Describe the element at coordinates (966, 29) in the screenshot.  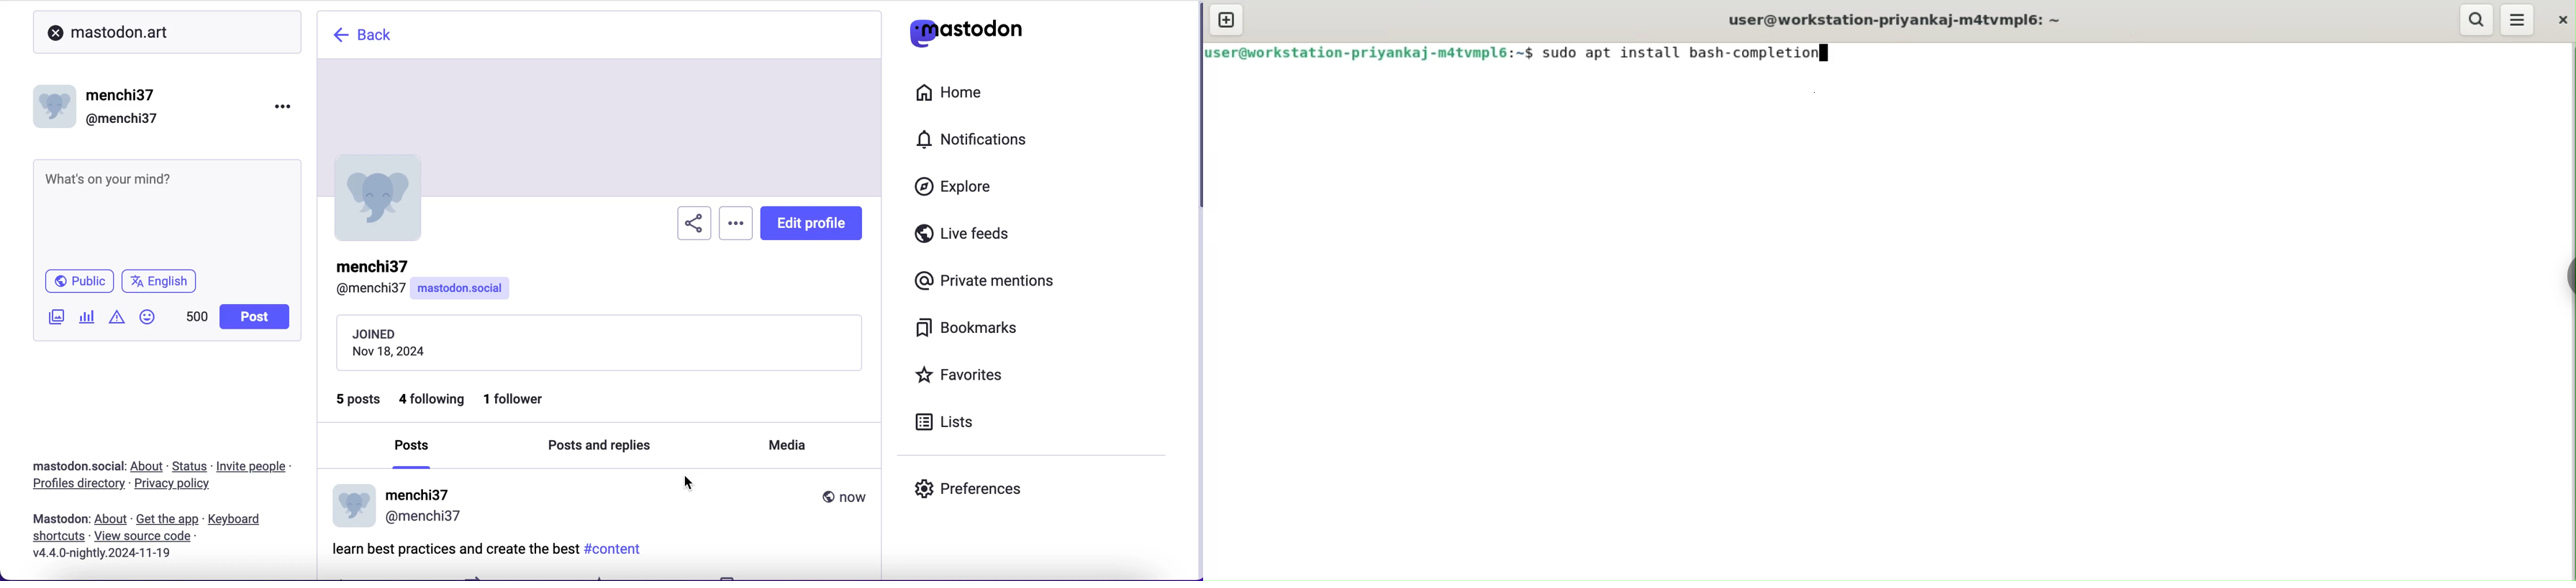
I see `mastodon logo` at that location.